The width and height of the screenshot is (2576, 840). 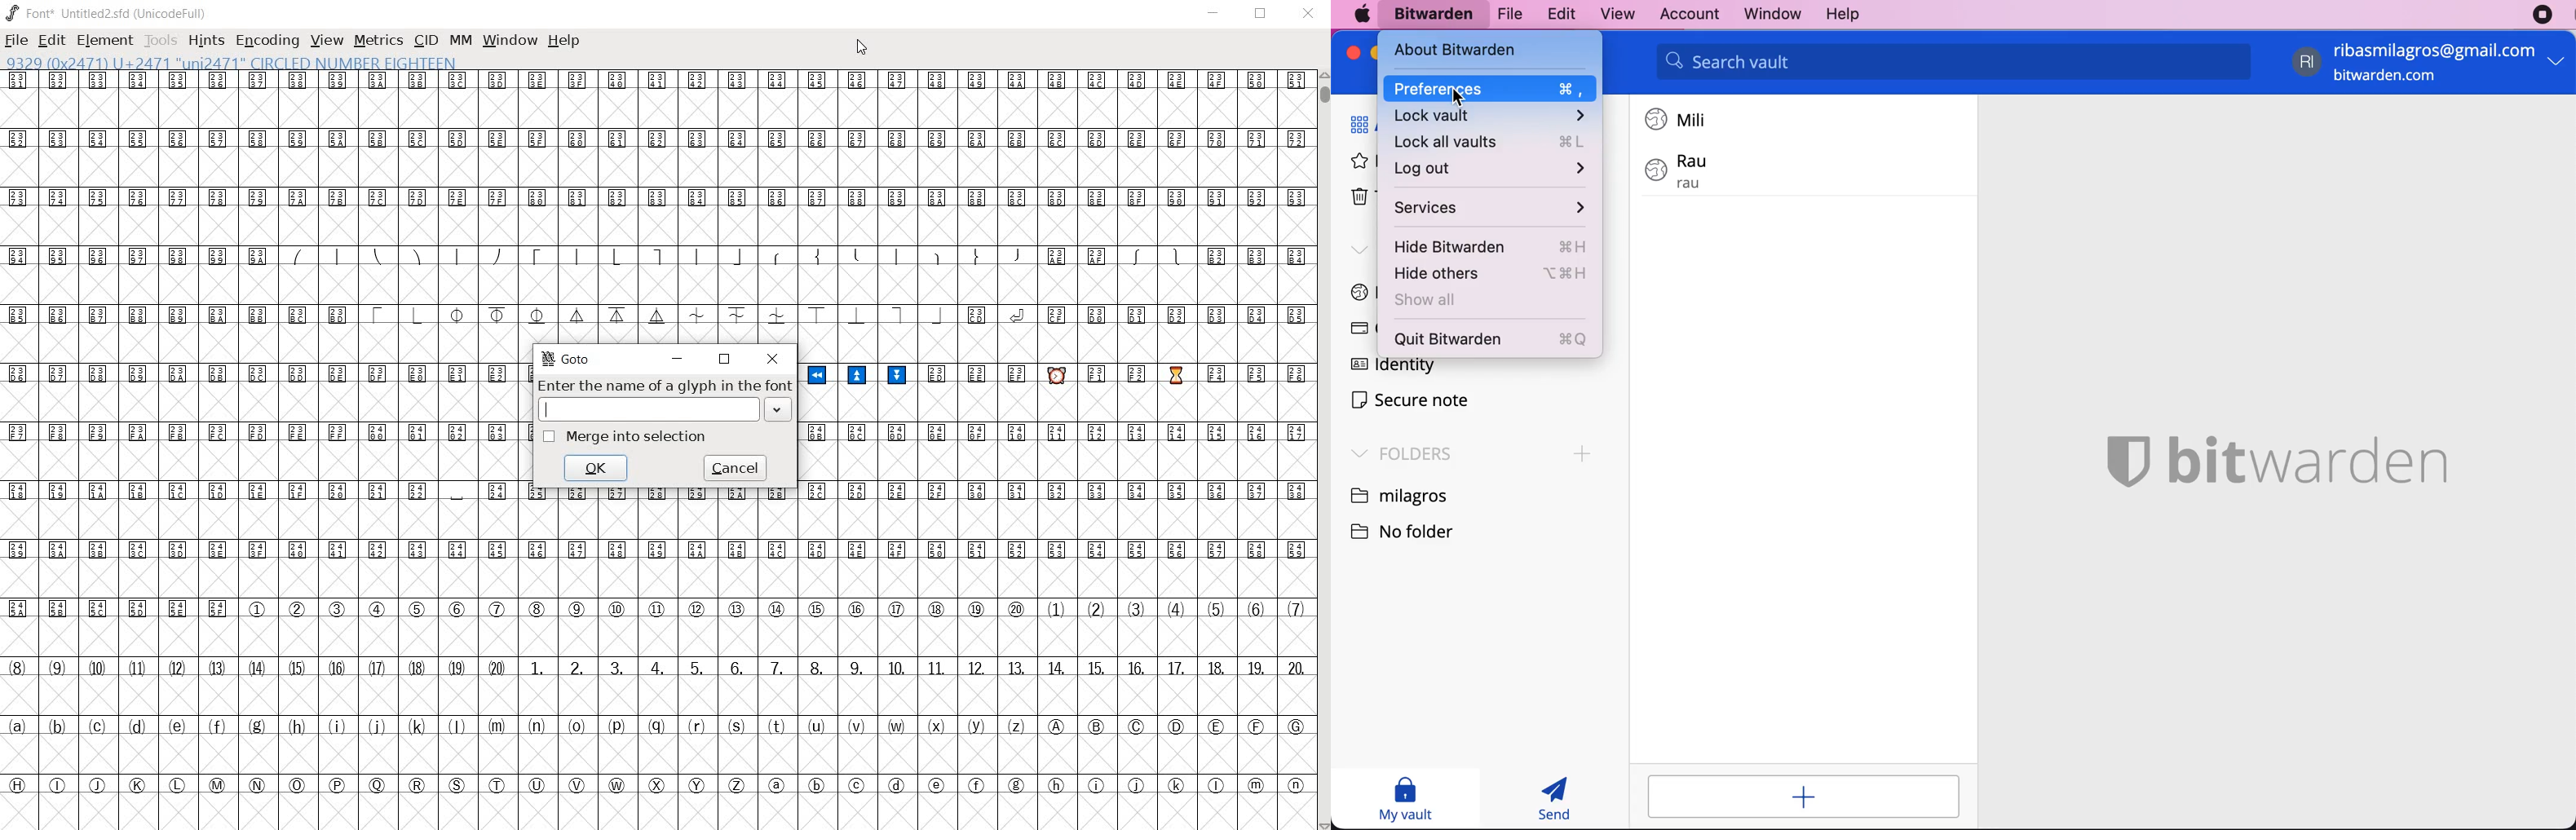 What do you see at coordinates (596, 466) in the screenshot?
I see `ok` at bounding box center [596, 466].